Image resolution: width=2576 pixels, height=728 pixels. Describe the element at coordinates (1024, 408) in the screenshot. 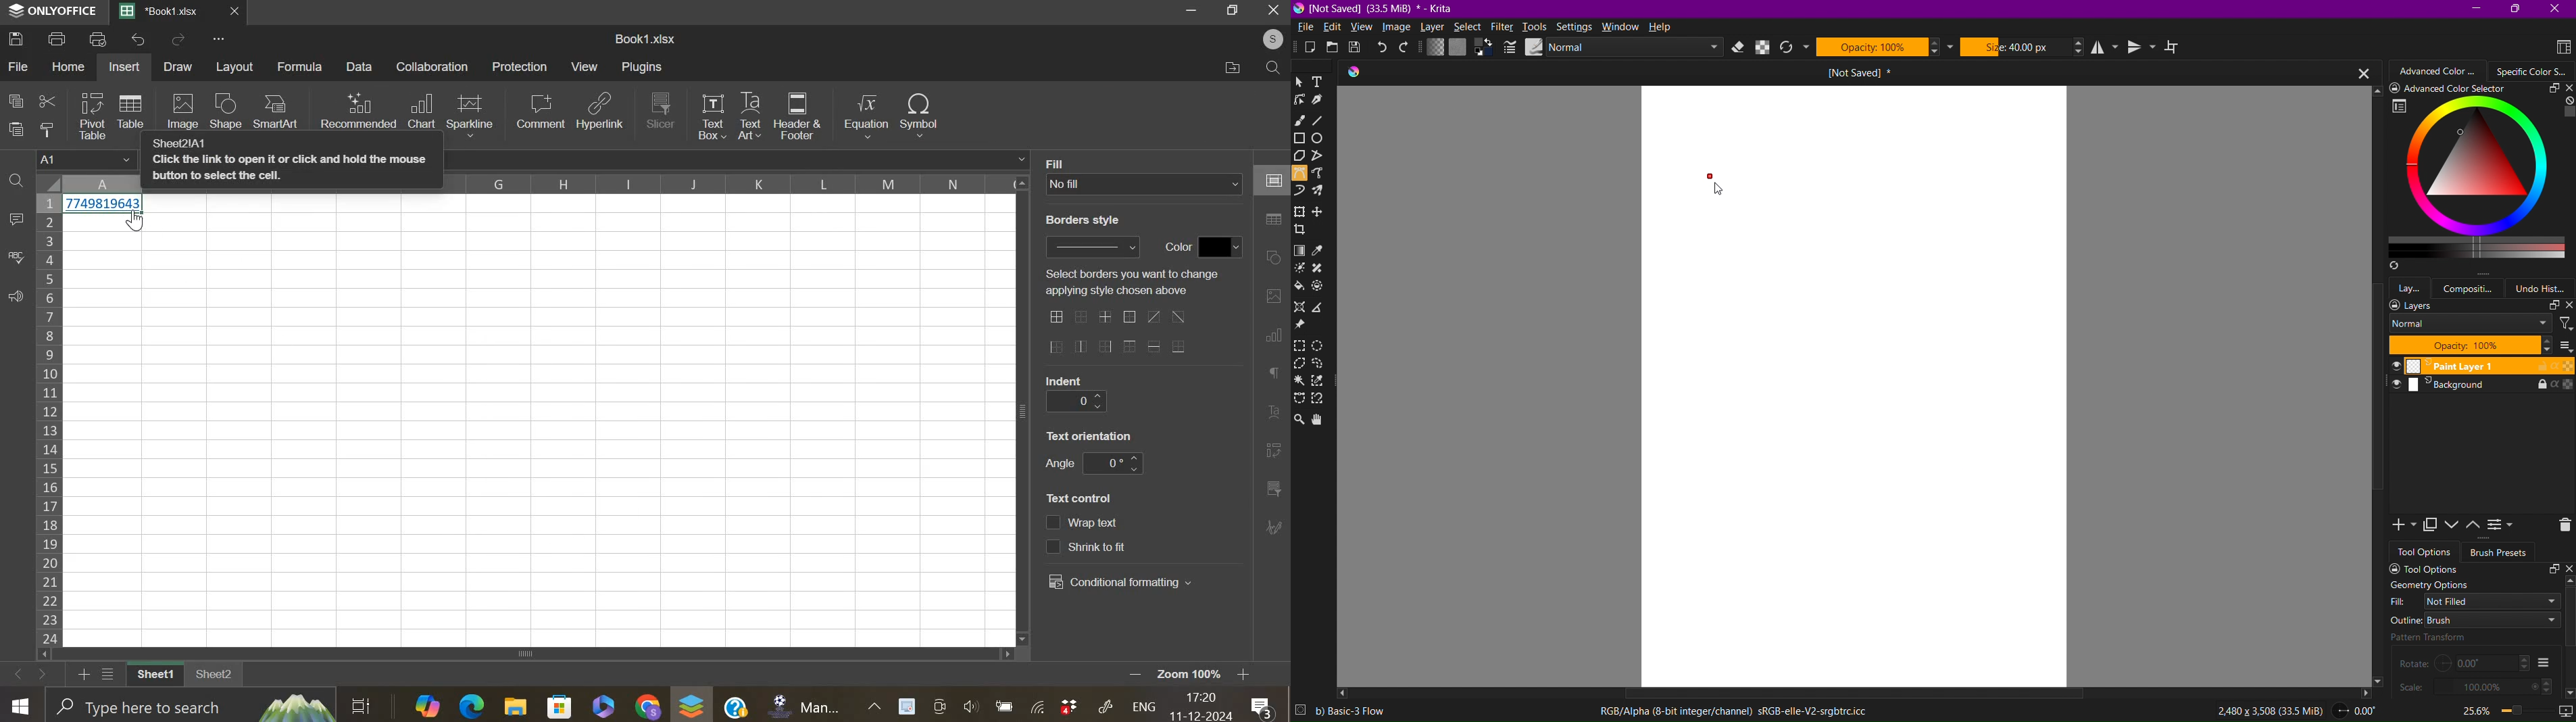

I see `vertical scroll bar` at that location.